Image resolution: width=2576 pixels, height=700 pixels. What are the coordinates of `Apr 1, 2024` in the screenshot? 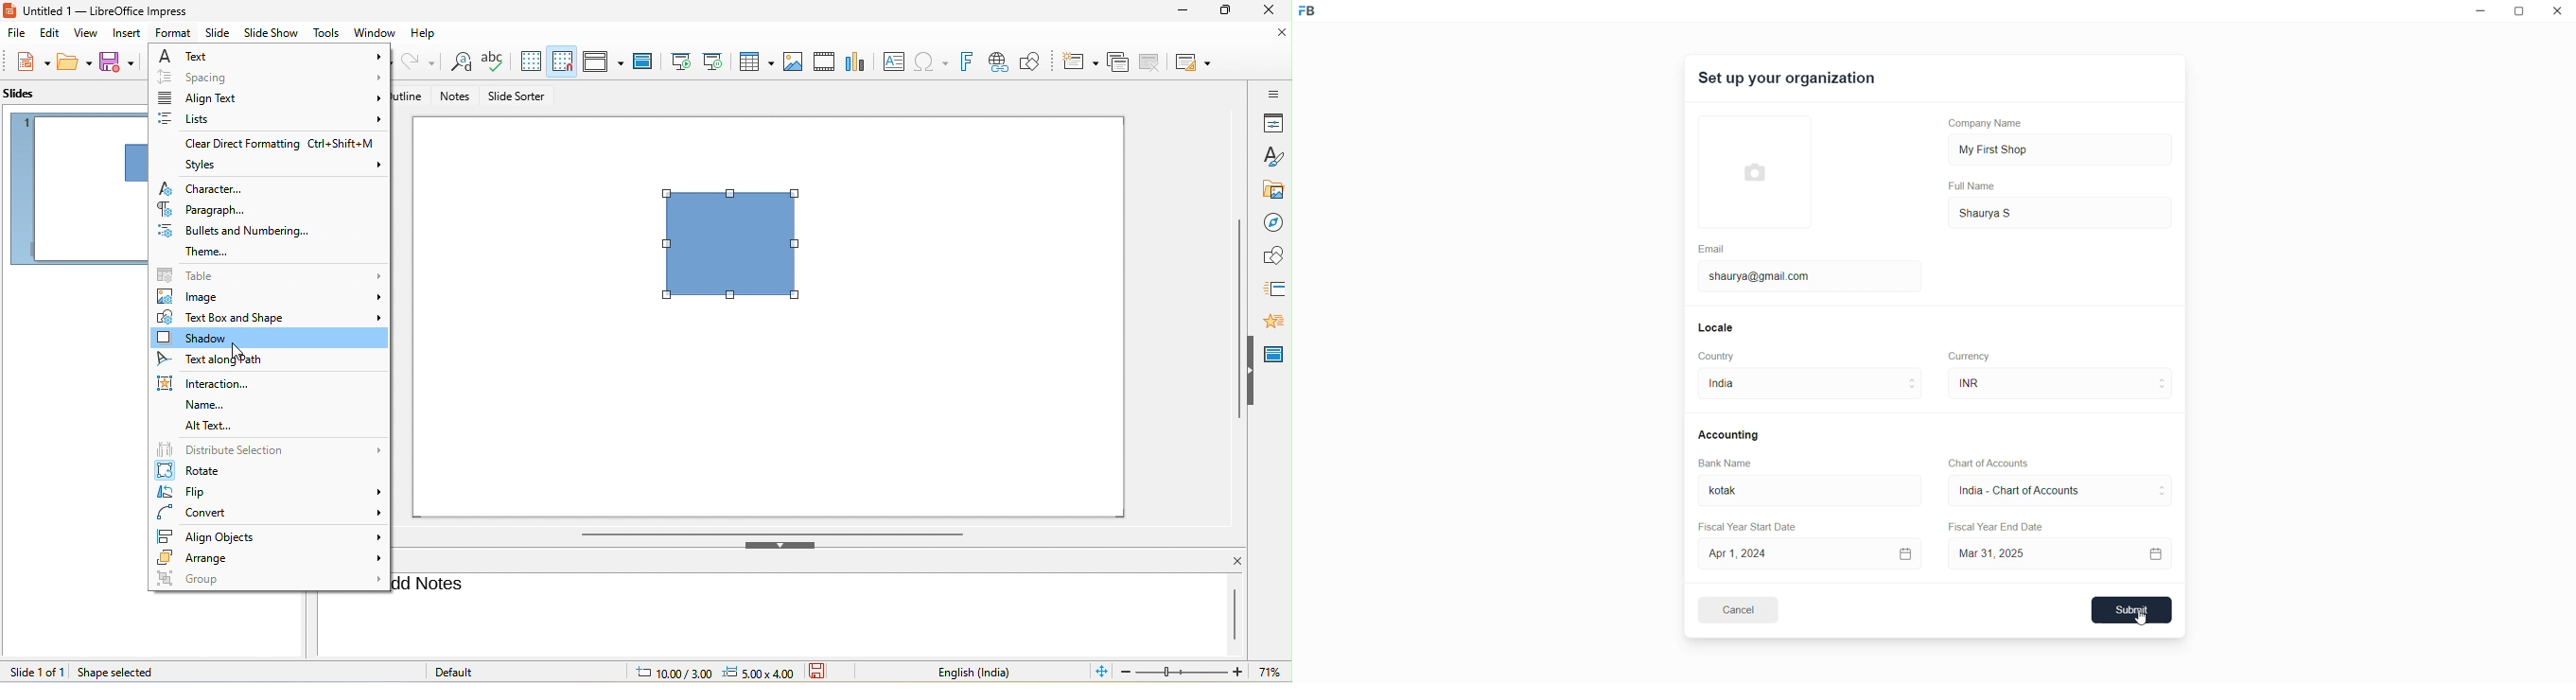 It's located at (1809, 552).